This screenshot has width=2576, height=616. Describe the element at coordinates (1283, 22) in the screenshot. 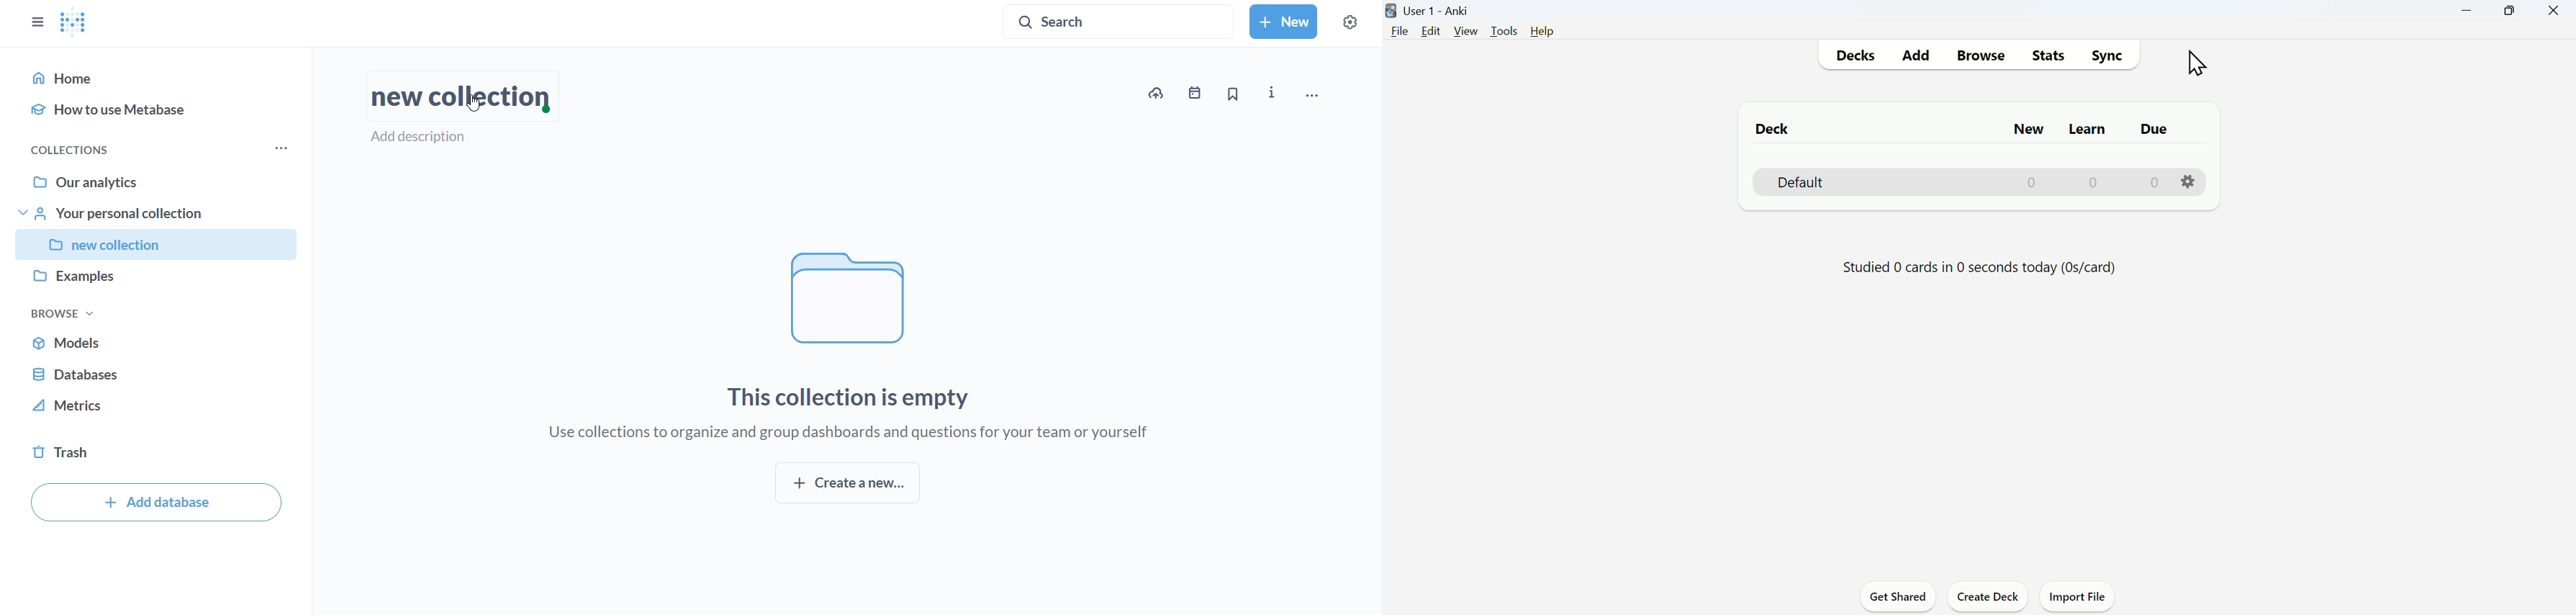

I see `new` at that location.